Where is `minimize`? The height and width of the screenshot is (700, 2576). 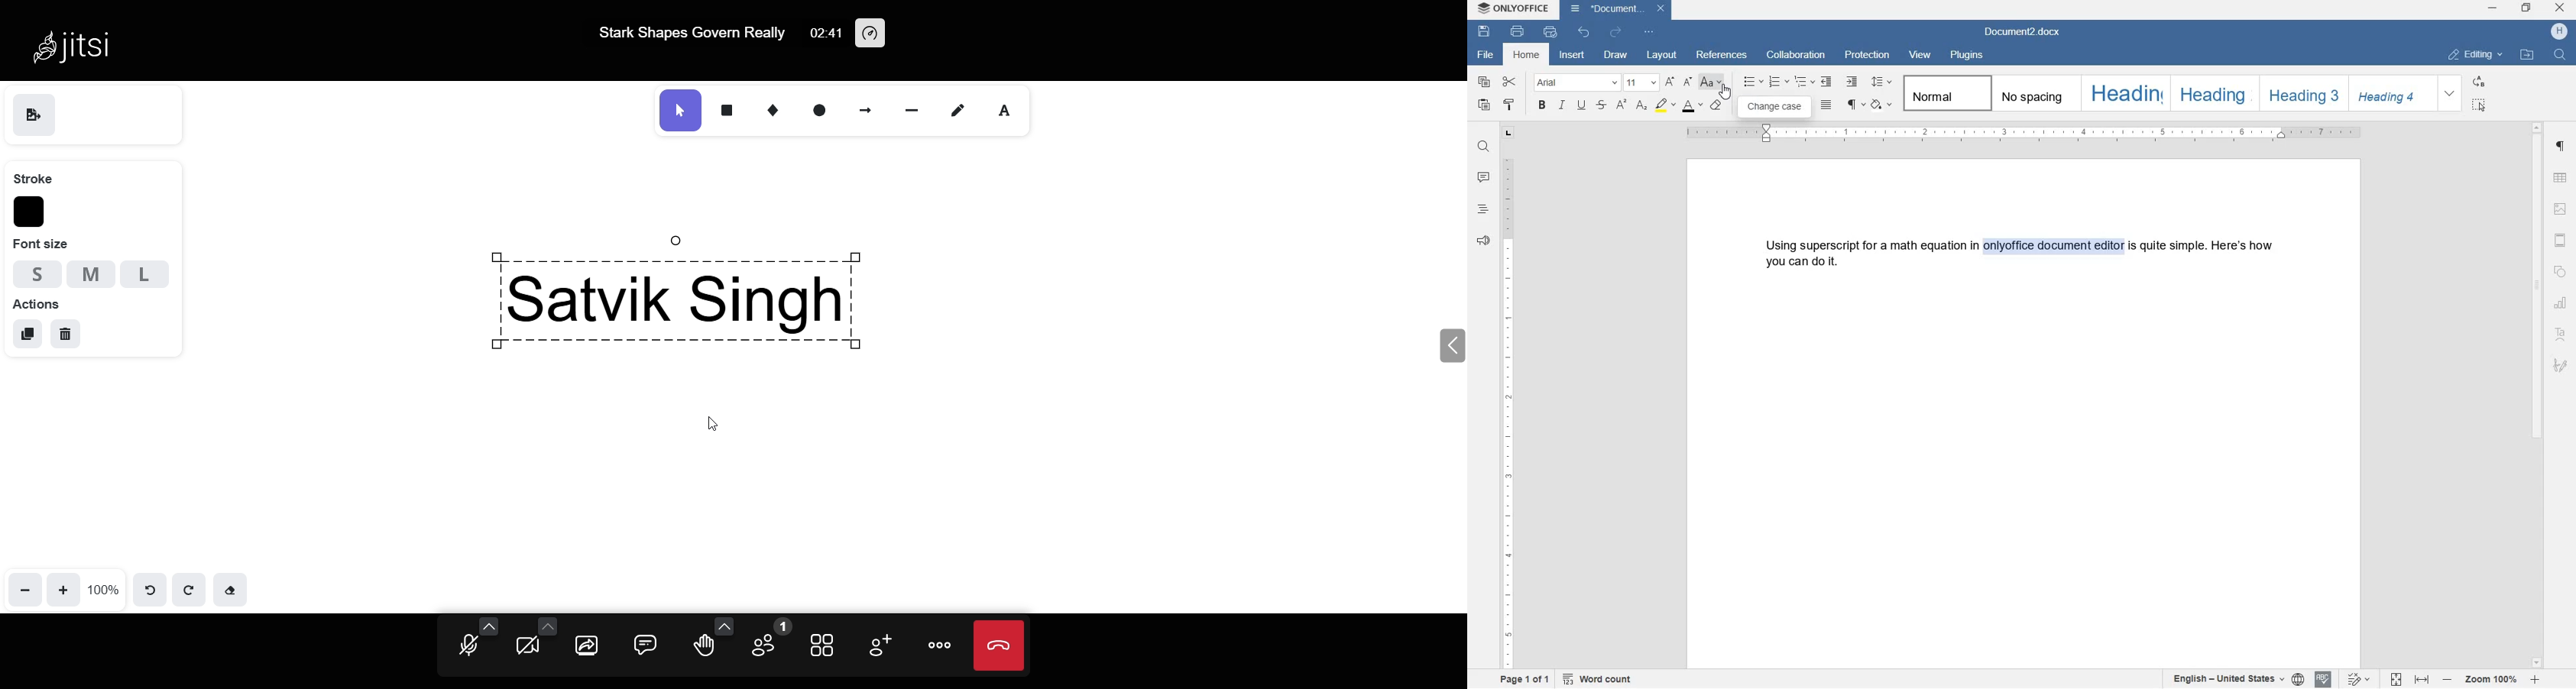
minimize is located at coordinates (2493, 8).